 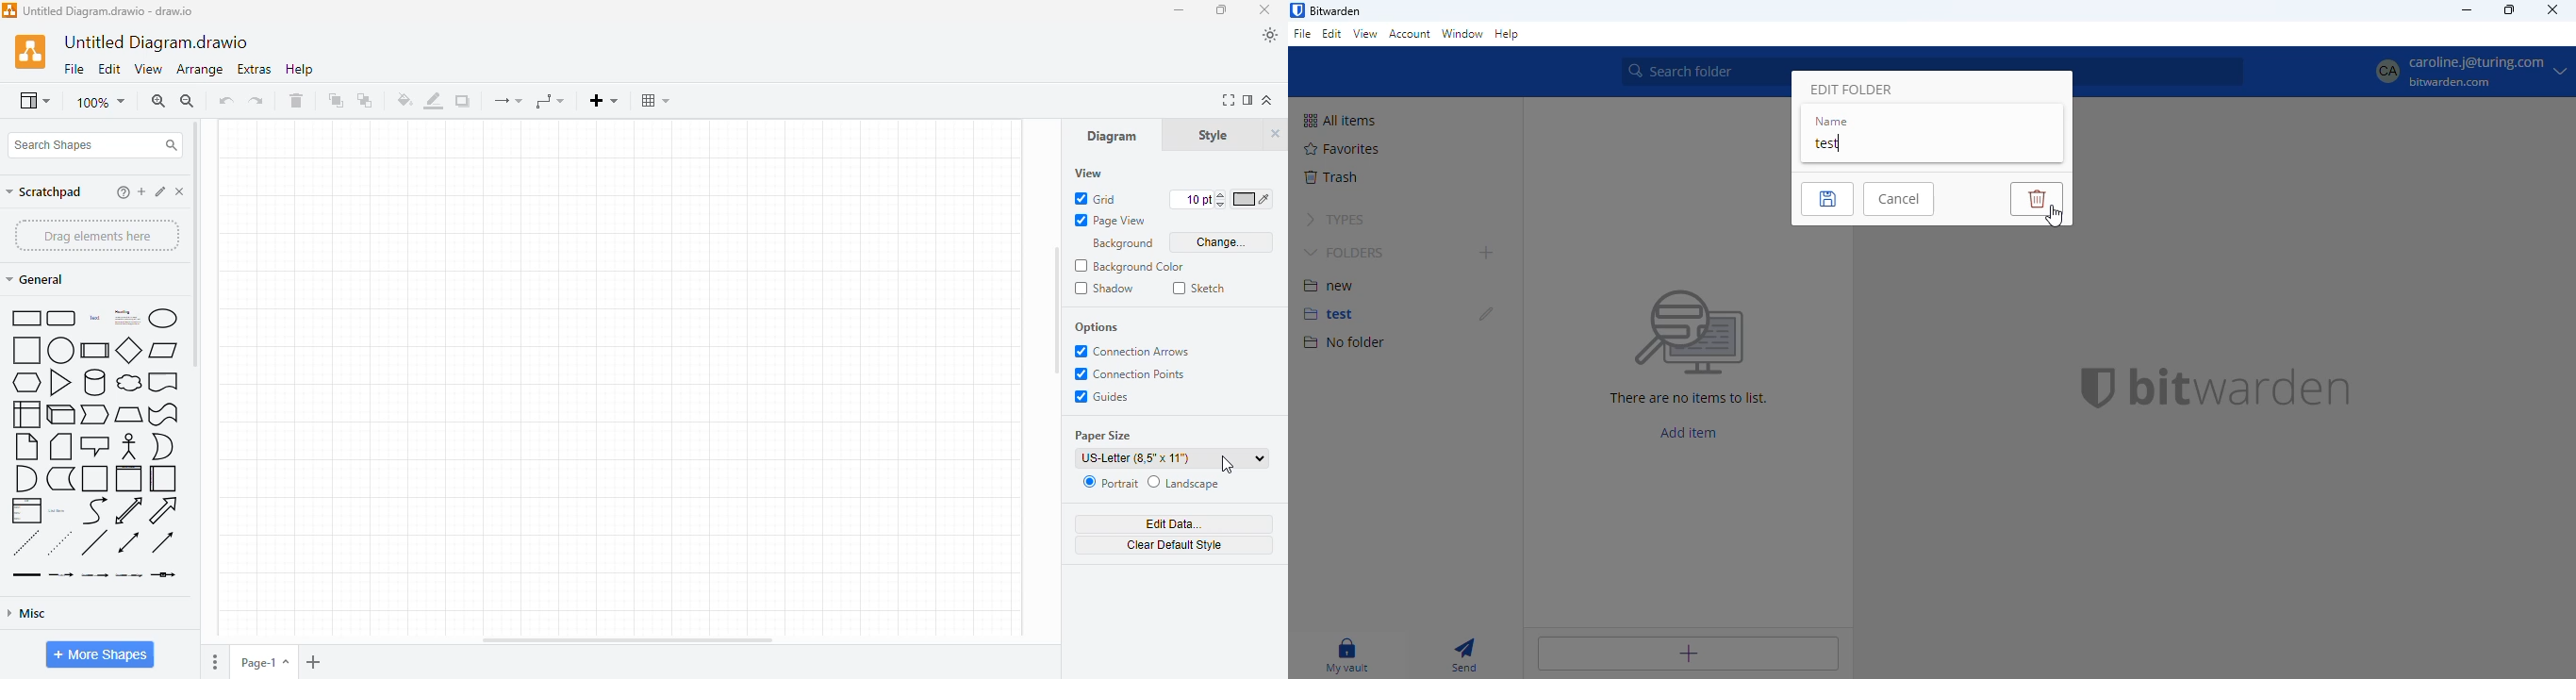 What do you see at coordinates (1110, 483) in the screenshot?
I see `portrait` at bounding box center [1110, 483].